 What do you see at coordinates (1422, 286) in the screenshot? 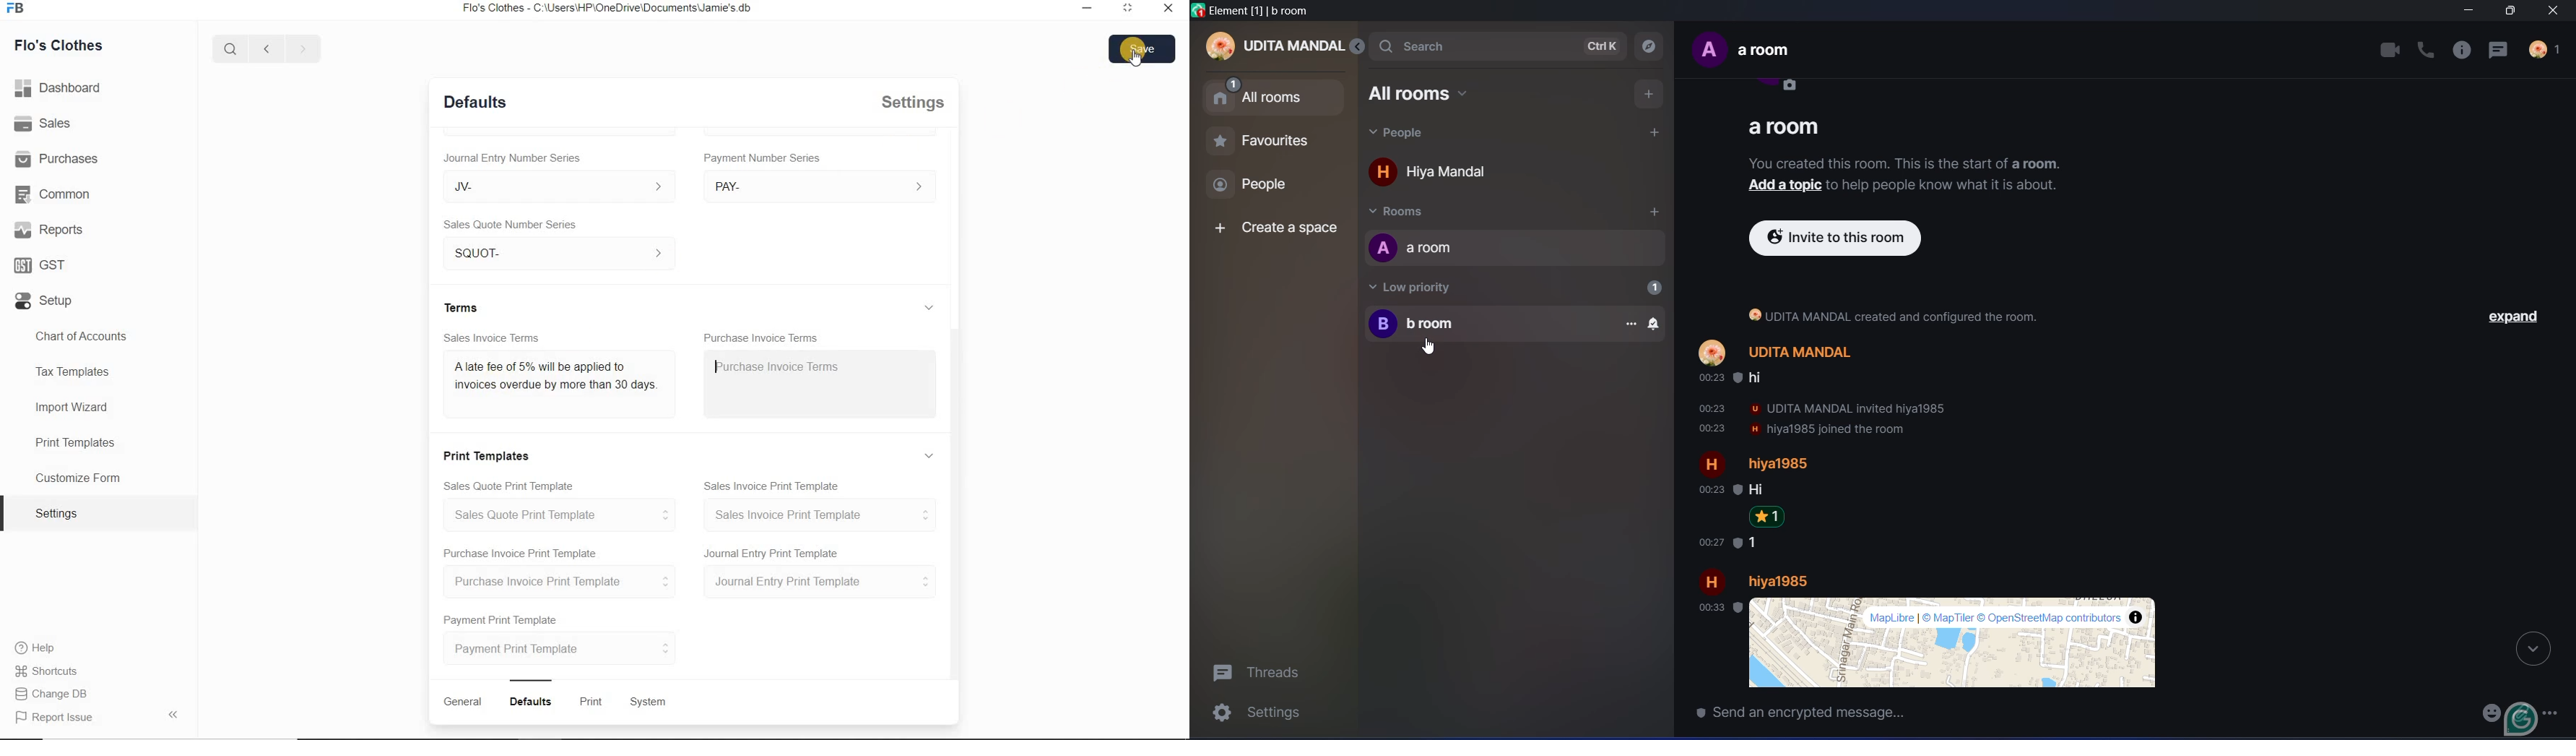
I see `~ Low priority` at bounding box center [1422, 286].